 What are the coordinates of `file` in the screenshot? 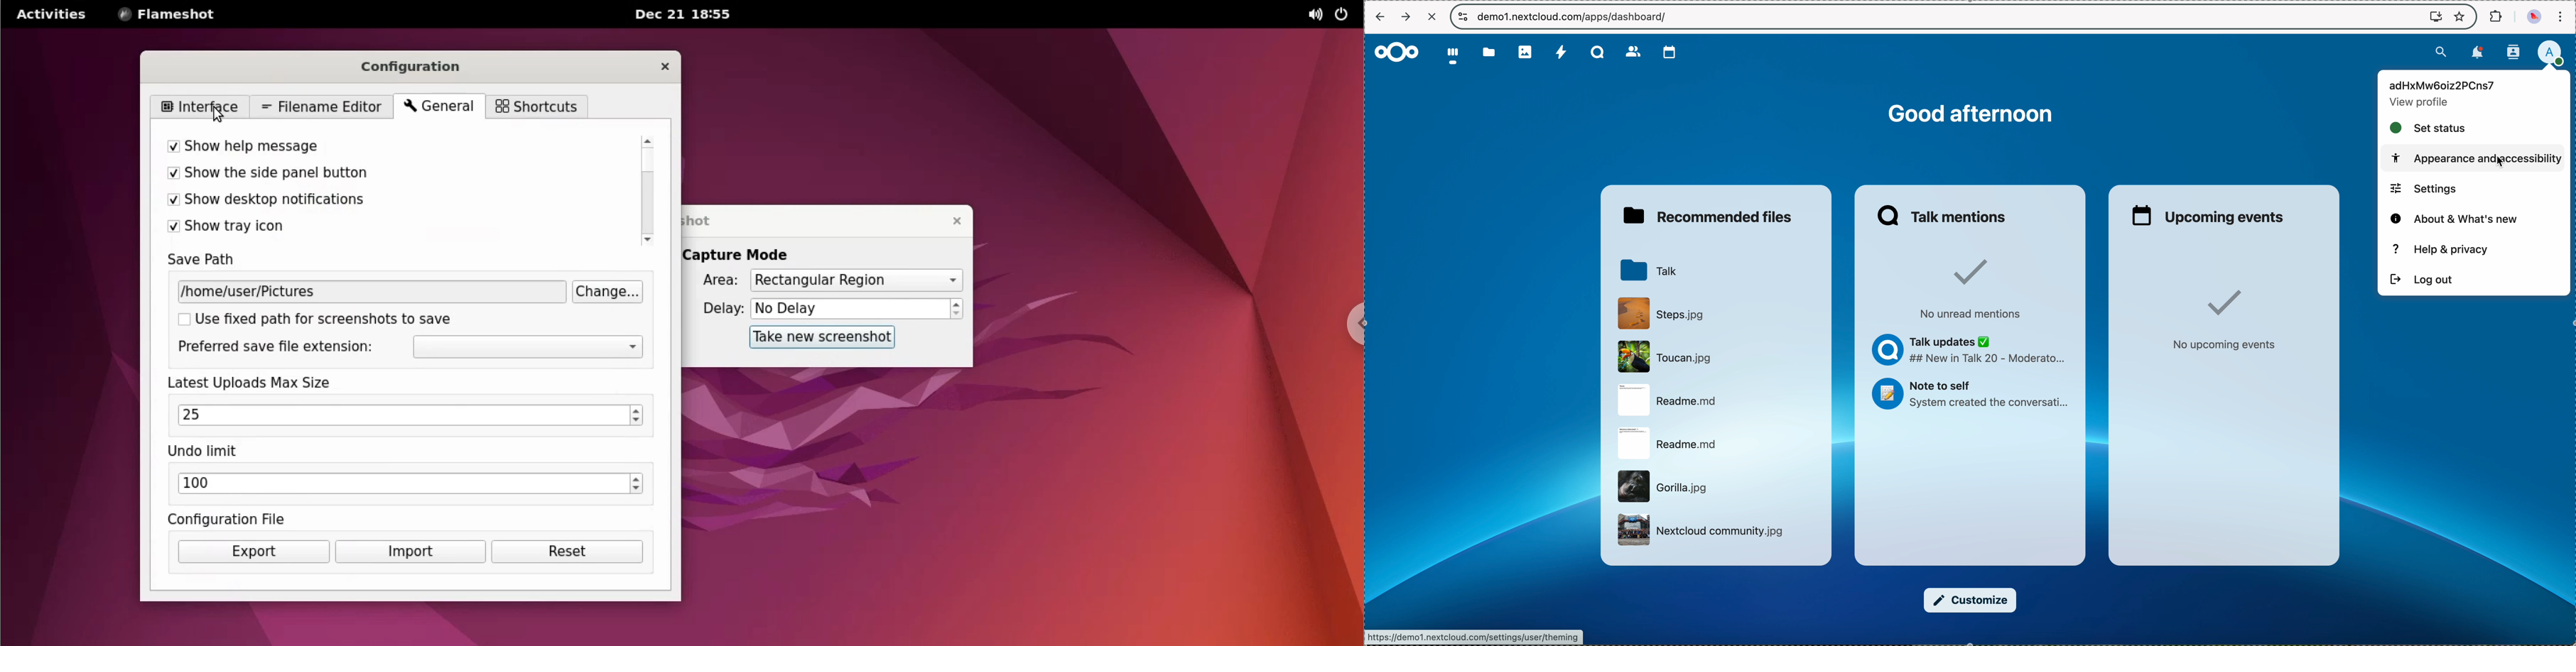 It's located at (1664, 487).